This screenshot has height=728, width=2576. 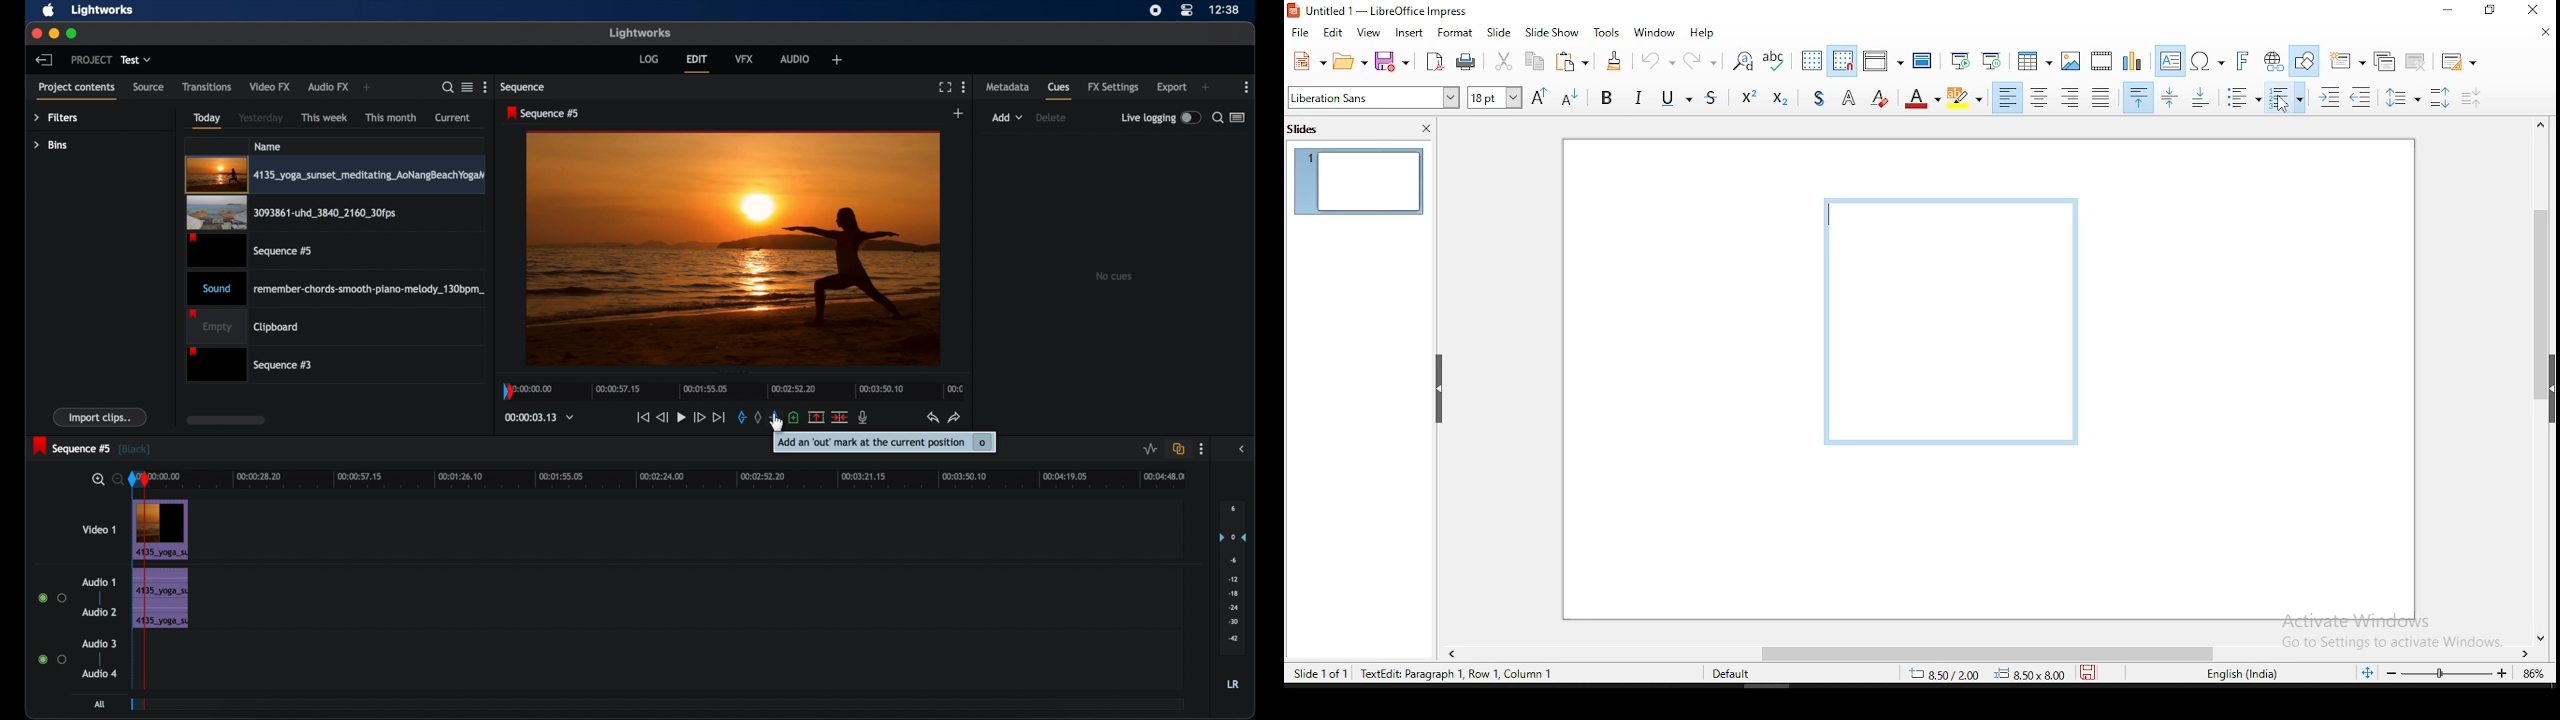 I want to click on center vertical, so click(x=2172, y=99).